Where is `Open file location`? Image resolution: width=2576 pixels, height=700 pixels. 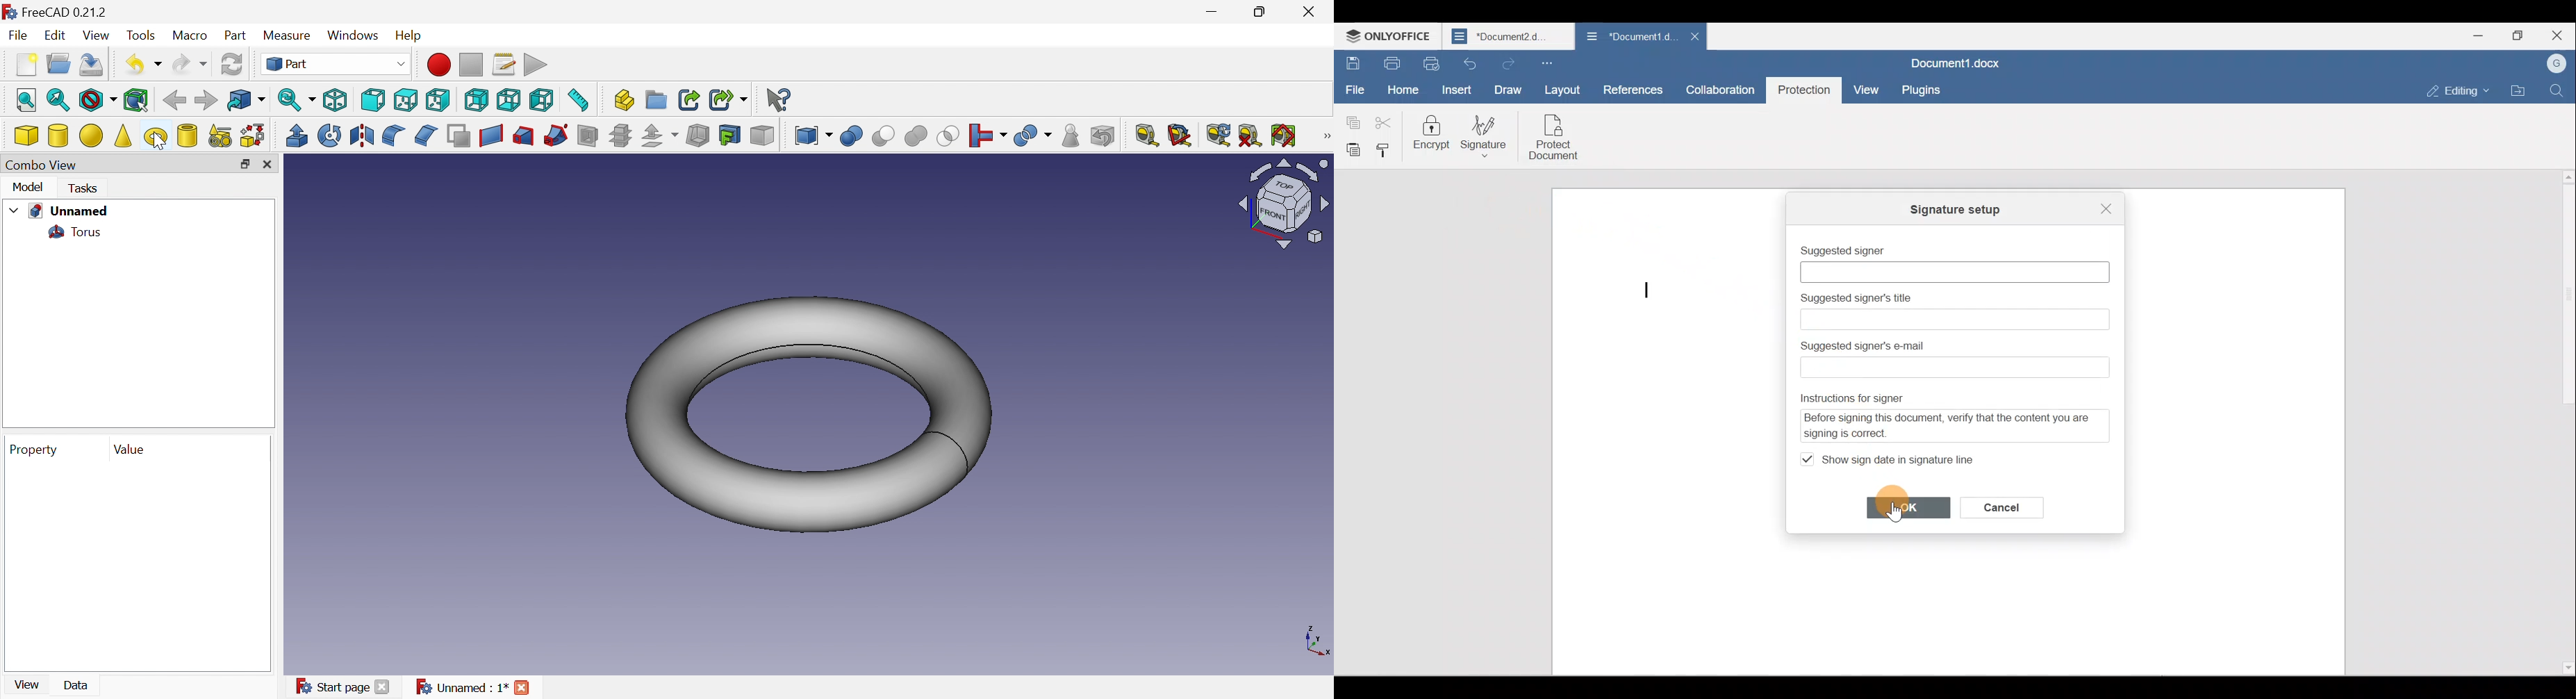 Open file location is located at coordinates (2521, 89).